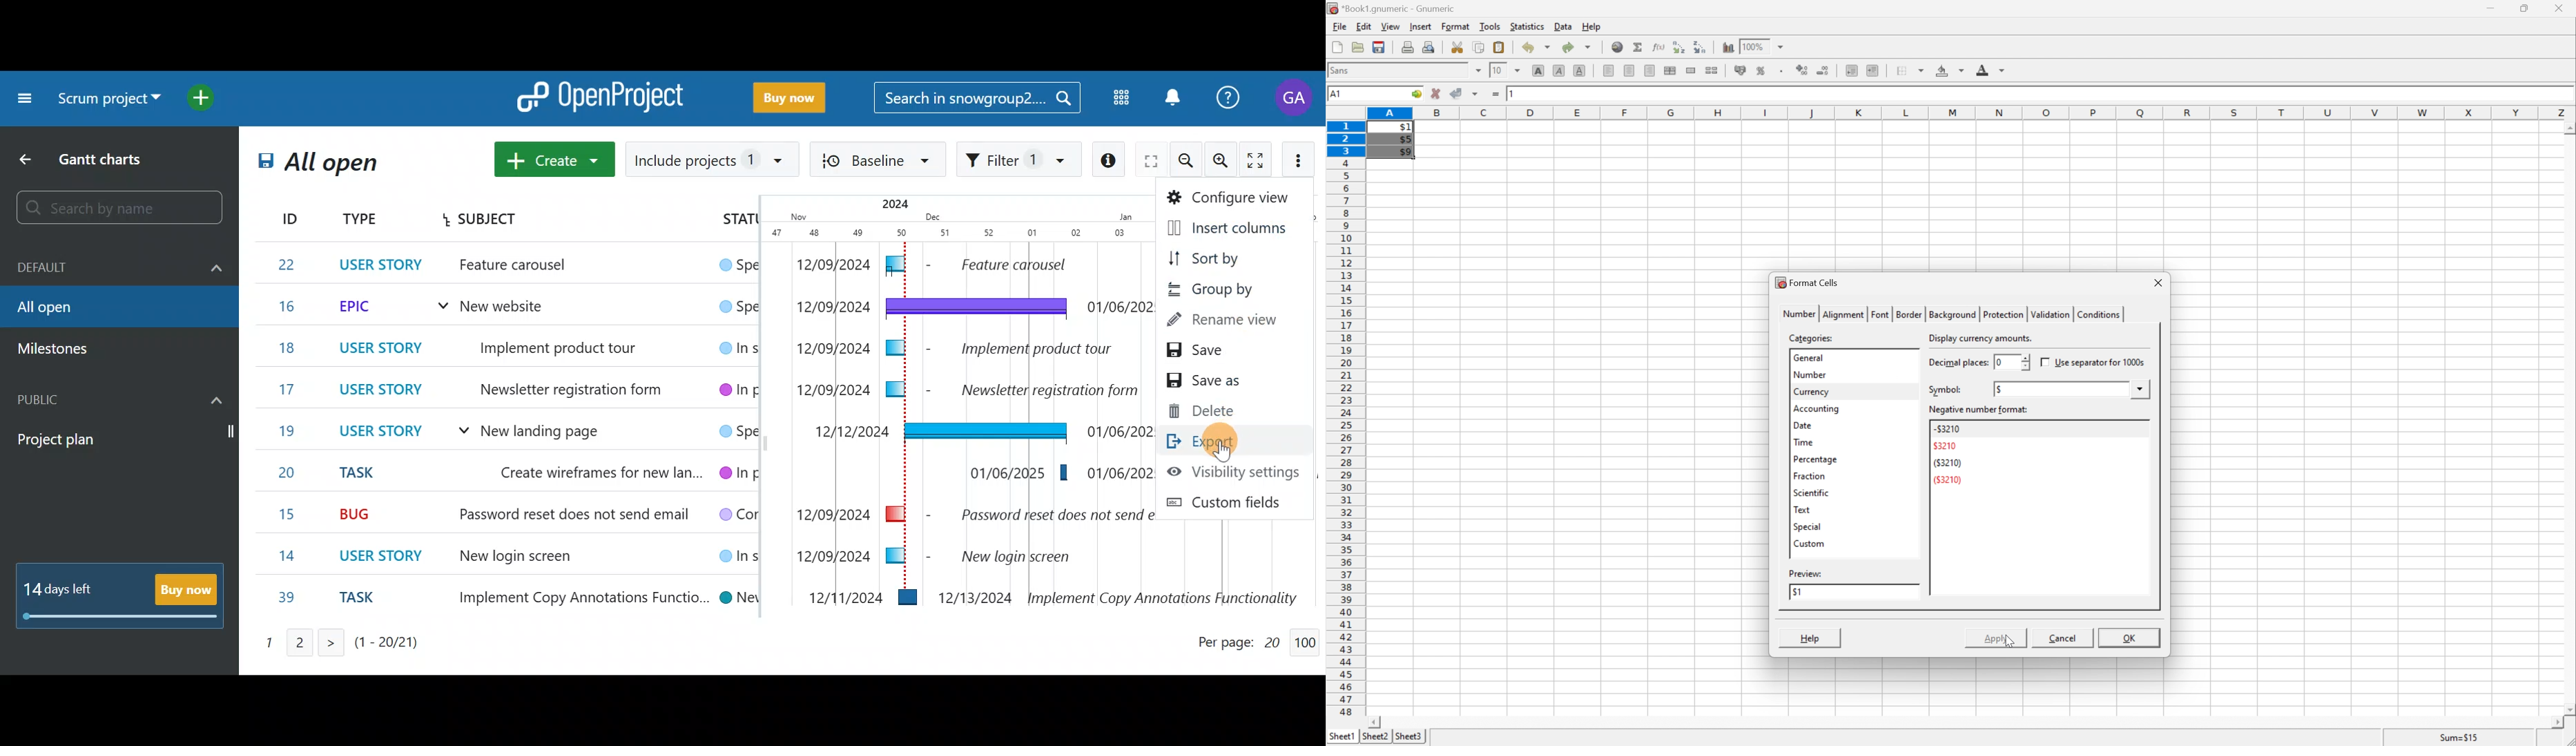 Image resolution: width=2576 pixels, height=756 pixels. What do you see at coordinates (1808, 373) in the screenshot?
I see `number` at bounding box center [1808, 373].